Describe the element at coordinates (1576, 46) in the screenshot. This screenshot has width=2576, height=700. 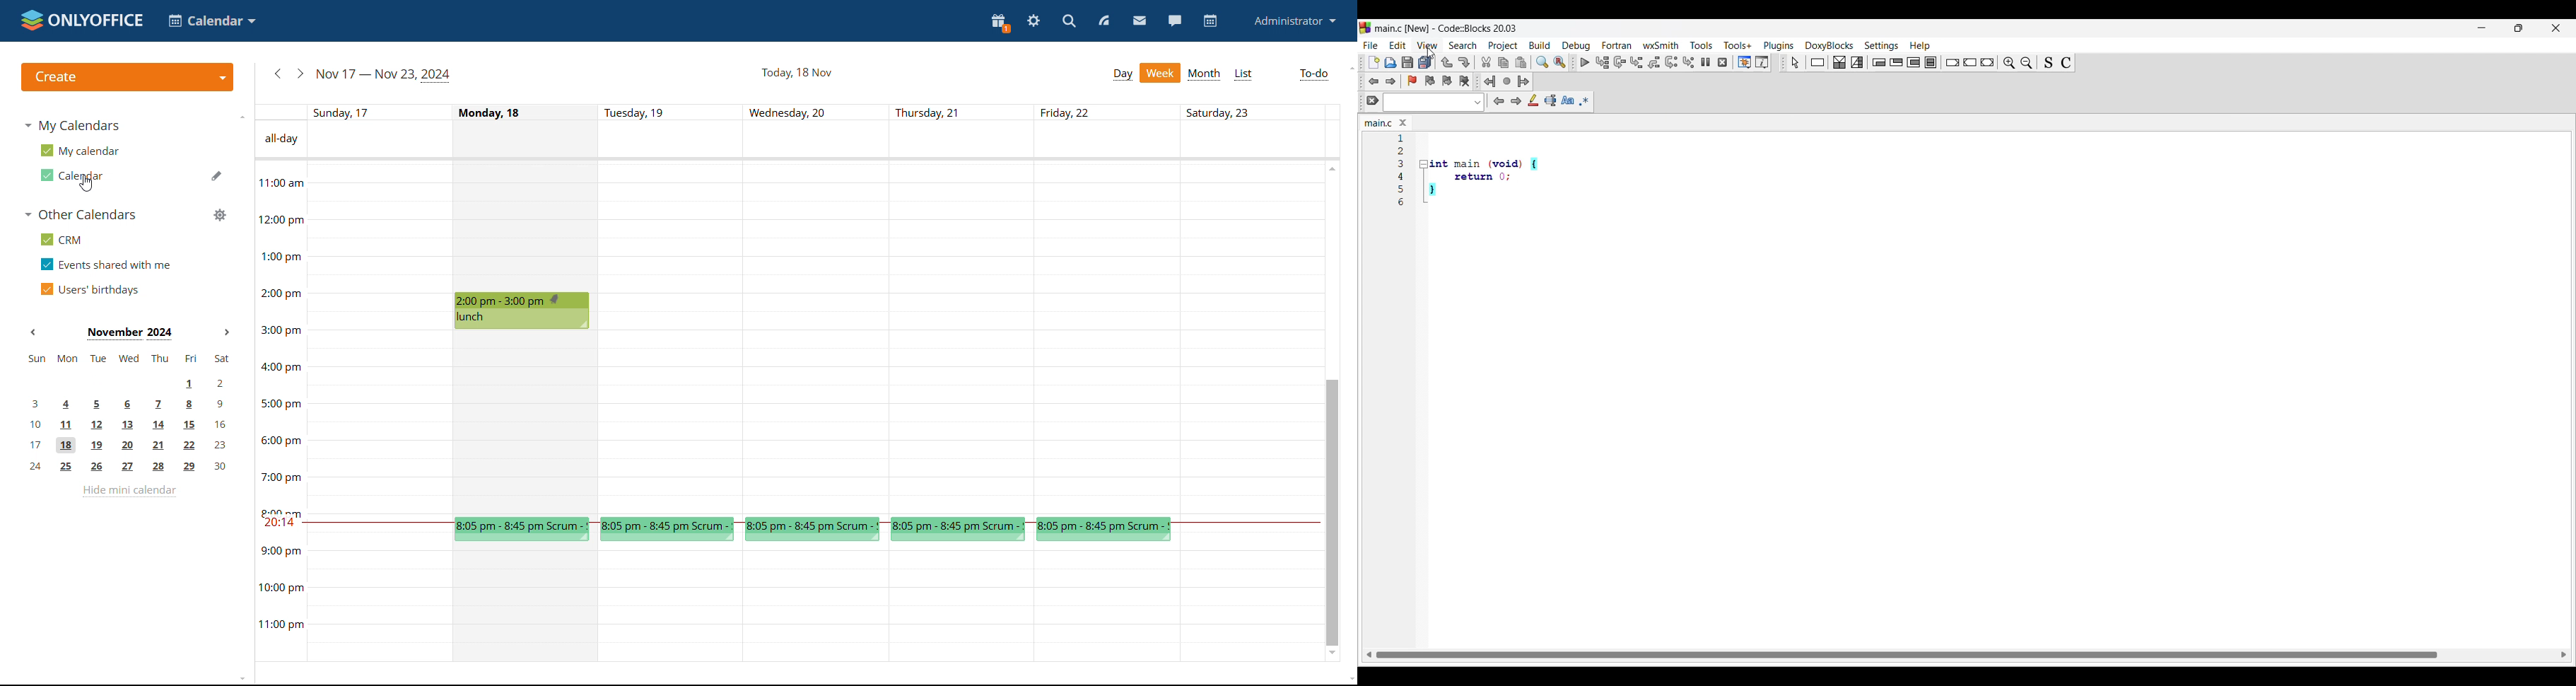
I see `Debug menu` at that location.